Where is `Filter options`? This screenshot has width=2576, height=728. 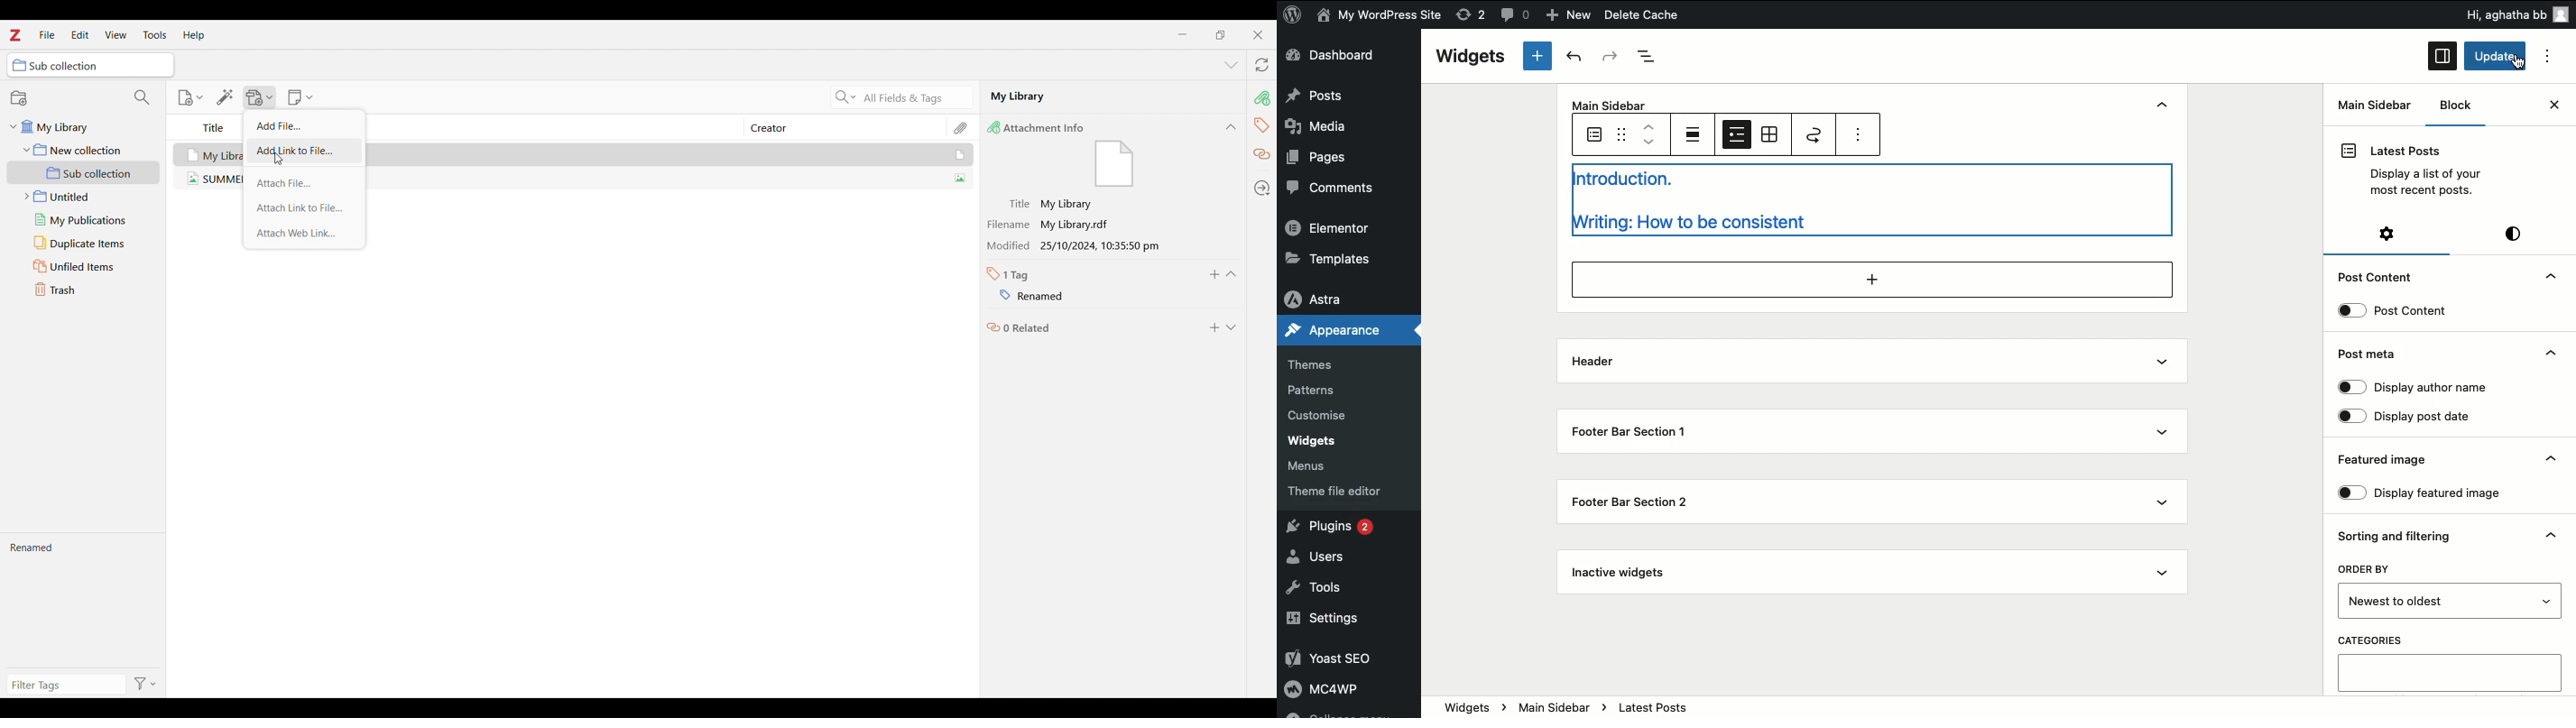 Filter options is located at coordinates (146, 683).